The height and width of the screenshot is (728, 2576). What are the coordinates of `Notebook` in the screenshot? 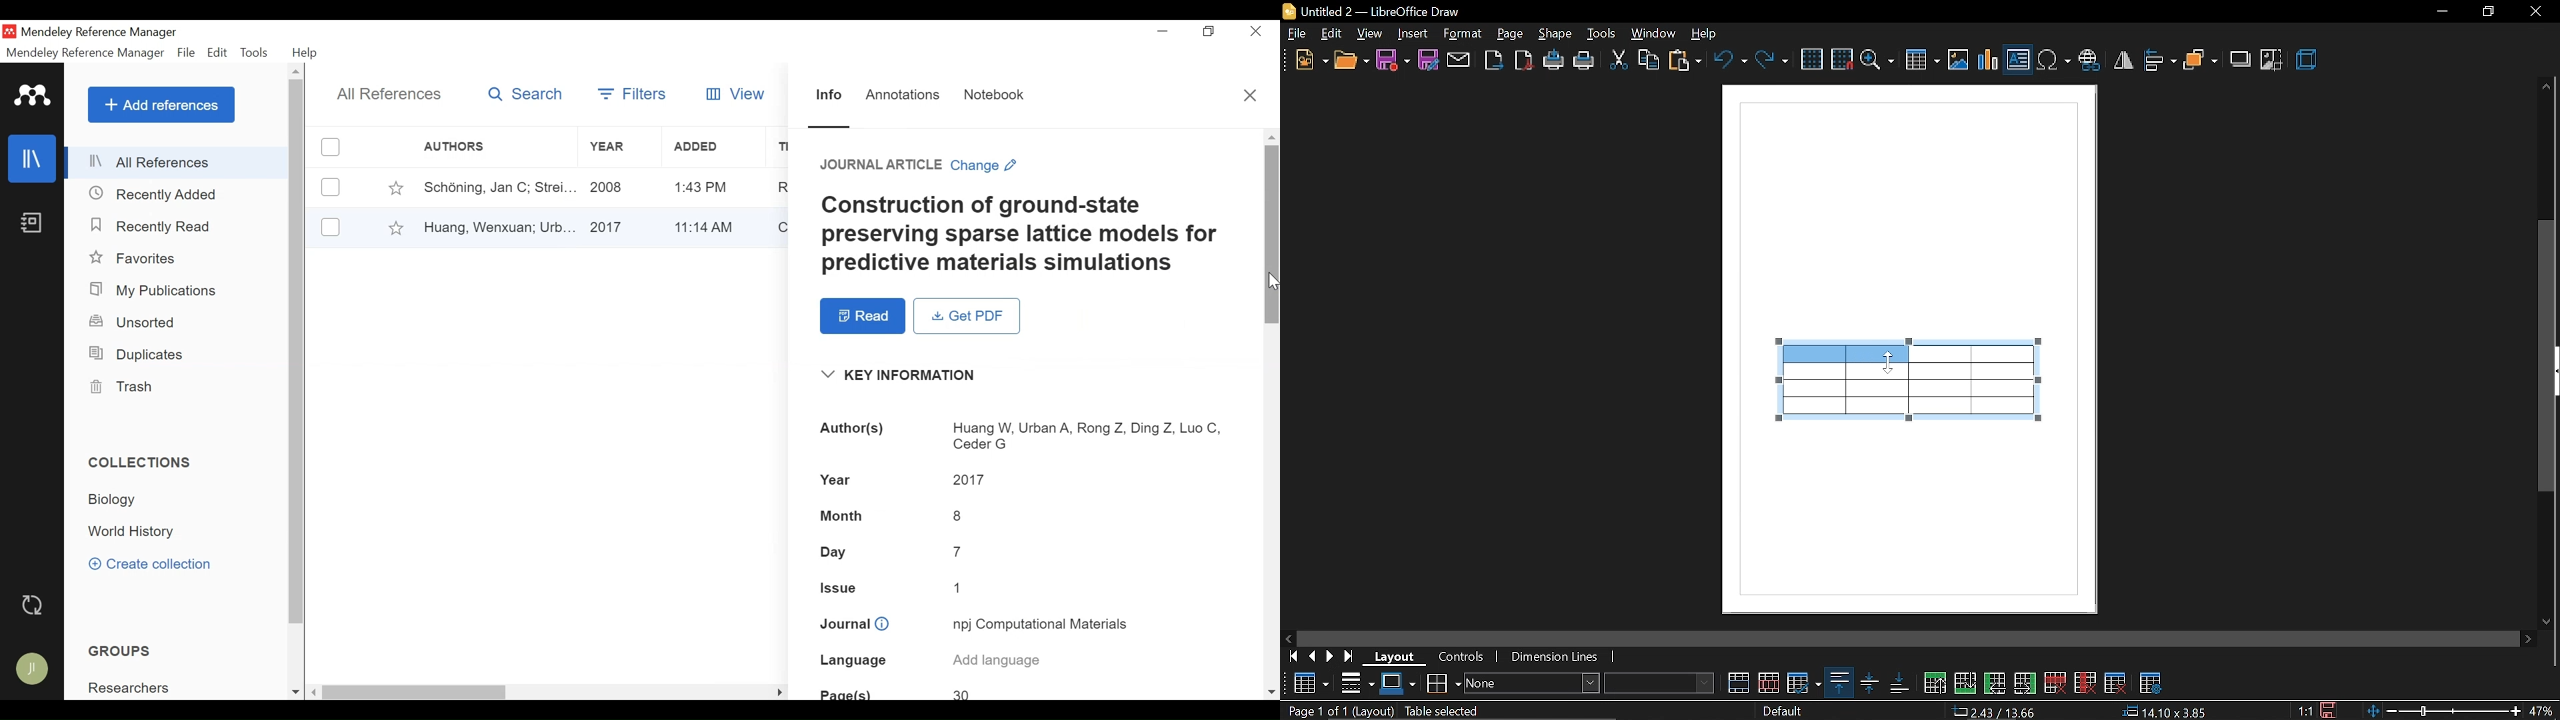 It's located at (31, 222).